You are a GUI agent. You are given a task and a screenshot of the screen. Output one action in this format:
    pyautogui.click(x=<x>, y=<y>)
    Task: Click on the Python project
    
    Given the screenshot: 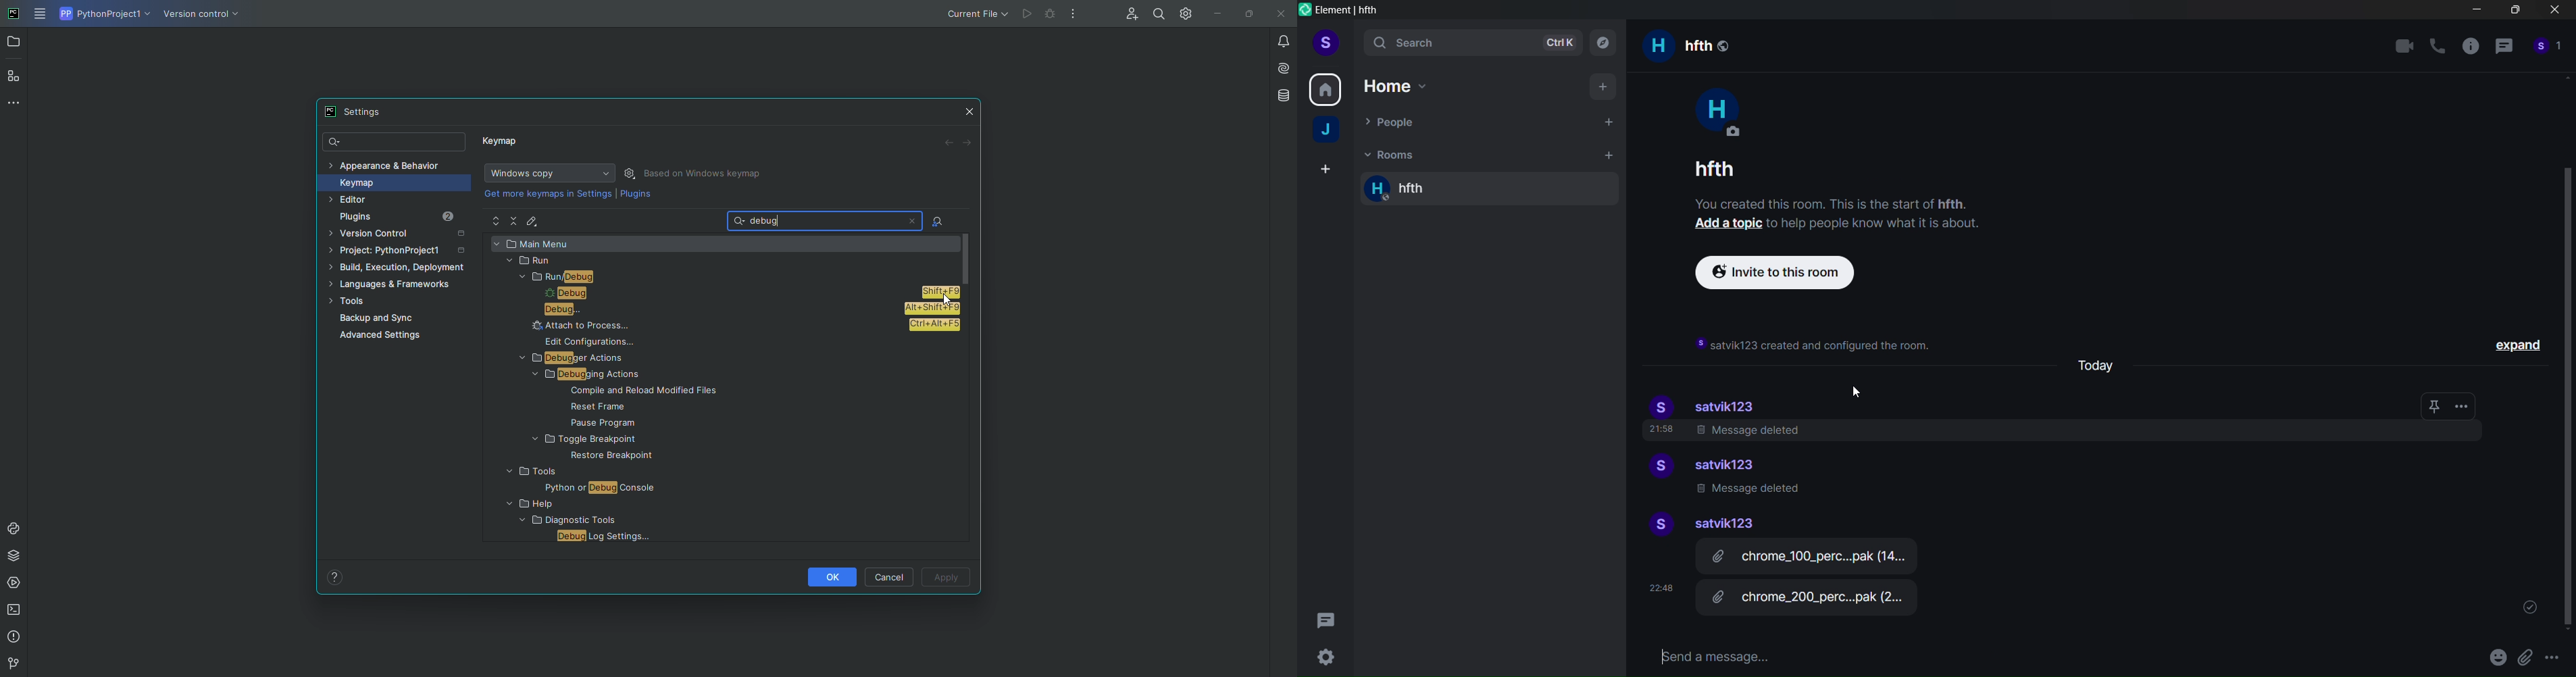 What is the action you would take?
    pyautogui.click(x=103, y=14)
    